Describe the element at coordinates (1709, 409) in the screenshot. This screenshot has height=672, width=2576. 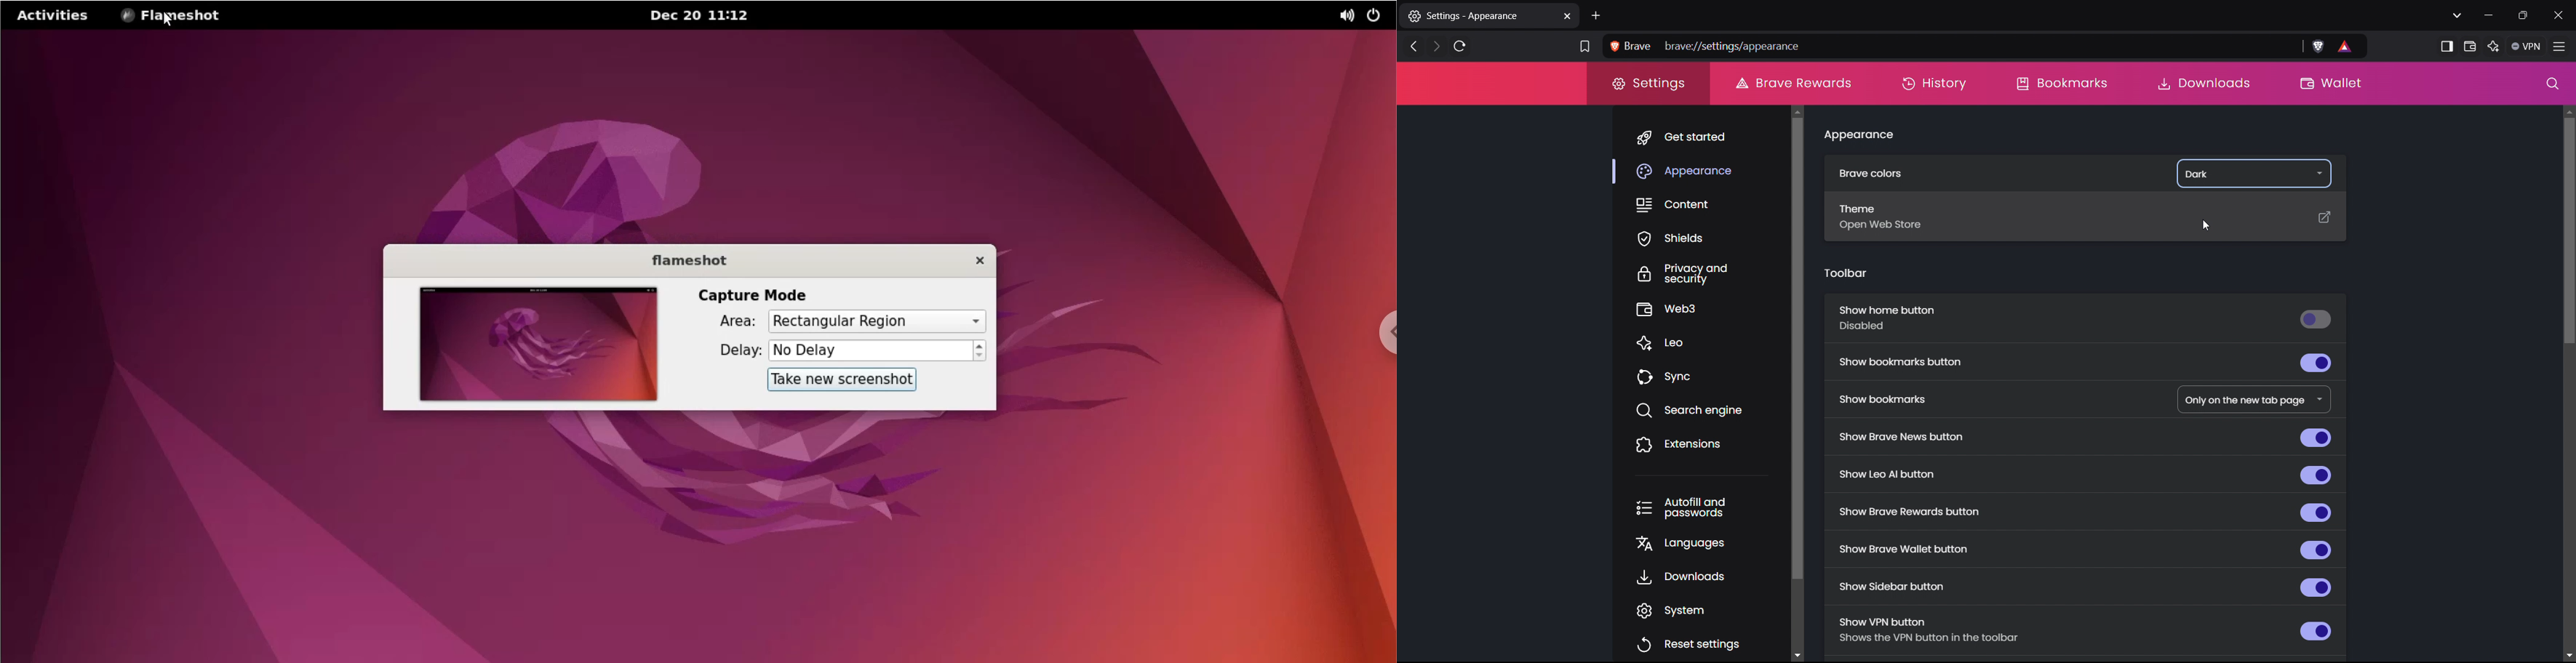
I see `search engine` at that location.